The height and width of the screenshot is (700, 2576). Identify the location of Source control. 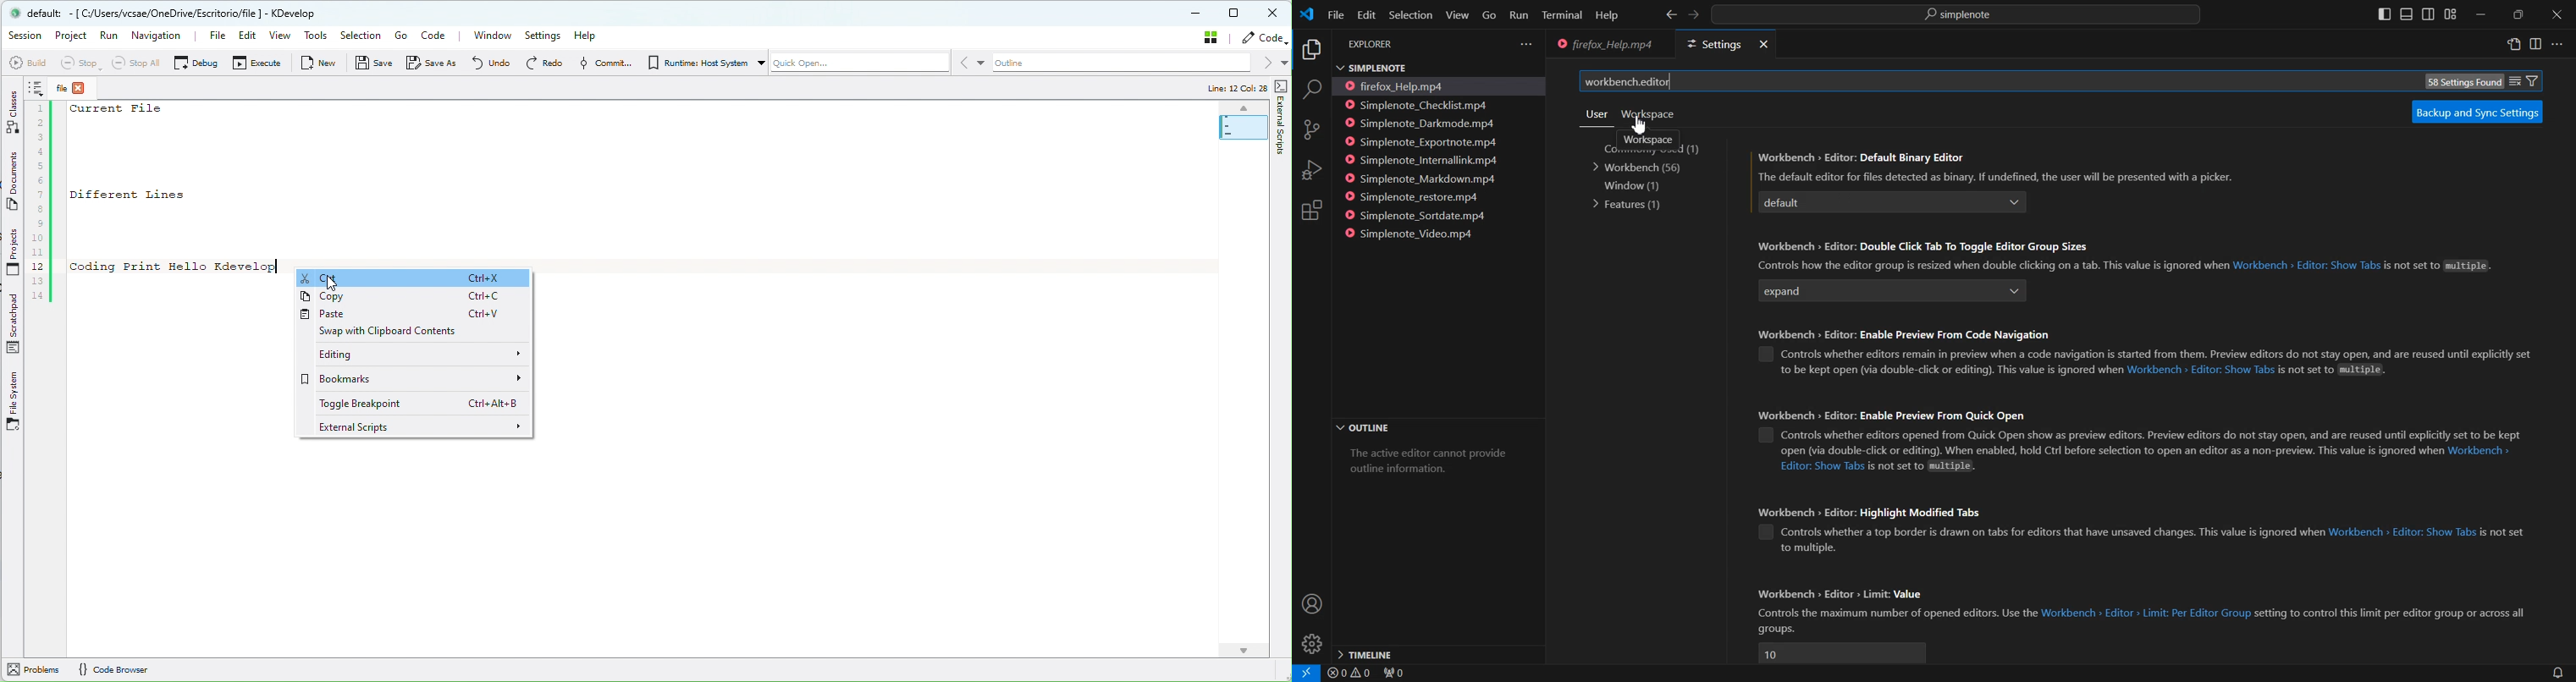
(1311, 130).